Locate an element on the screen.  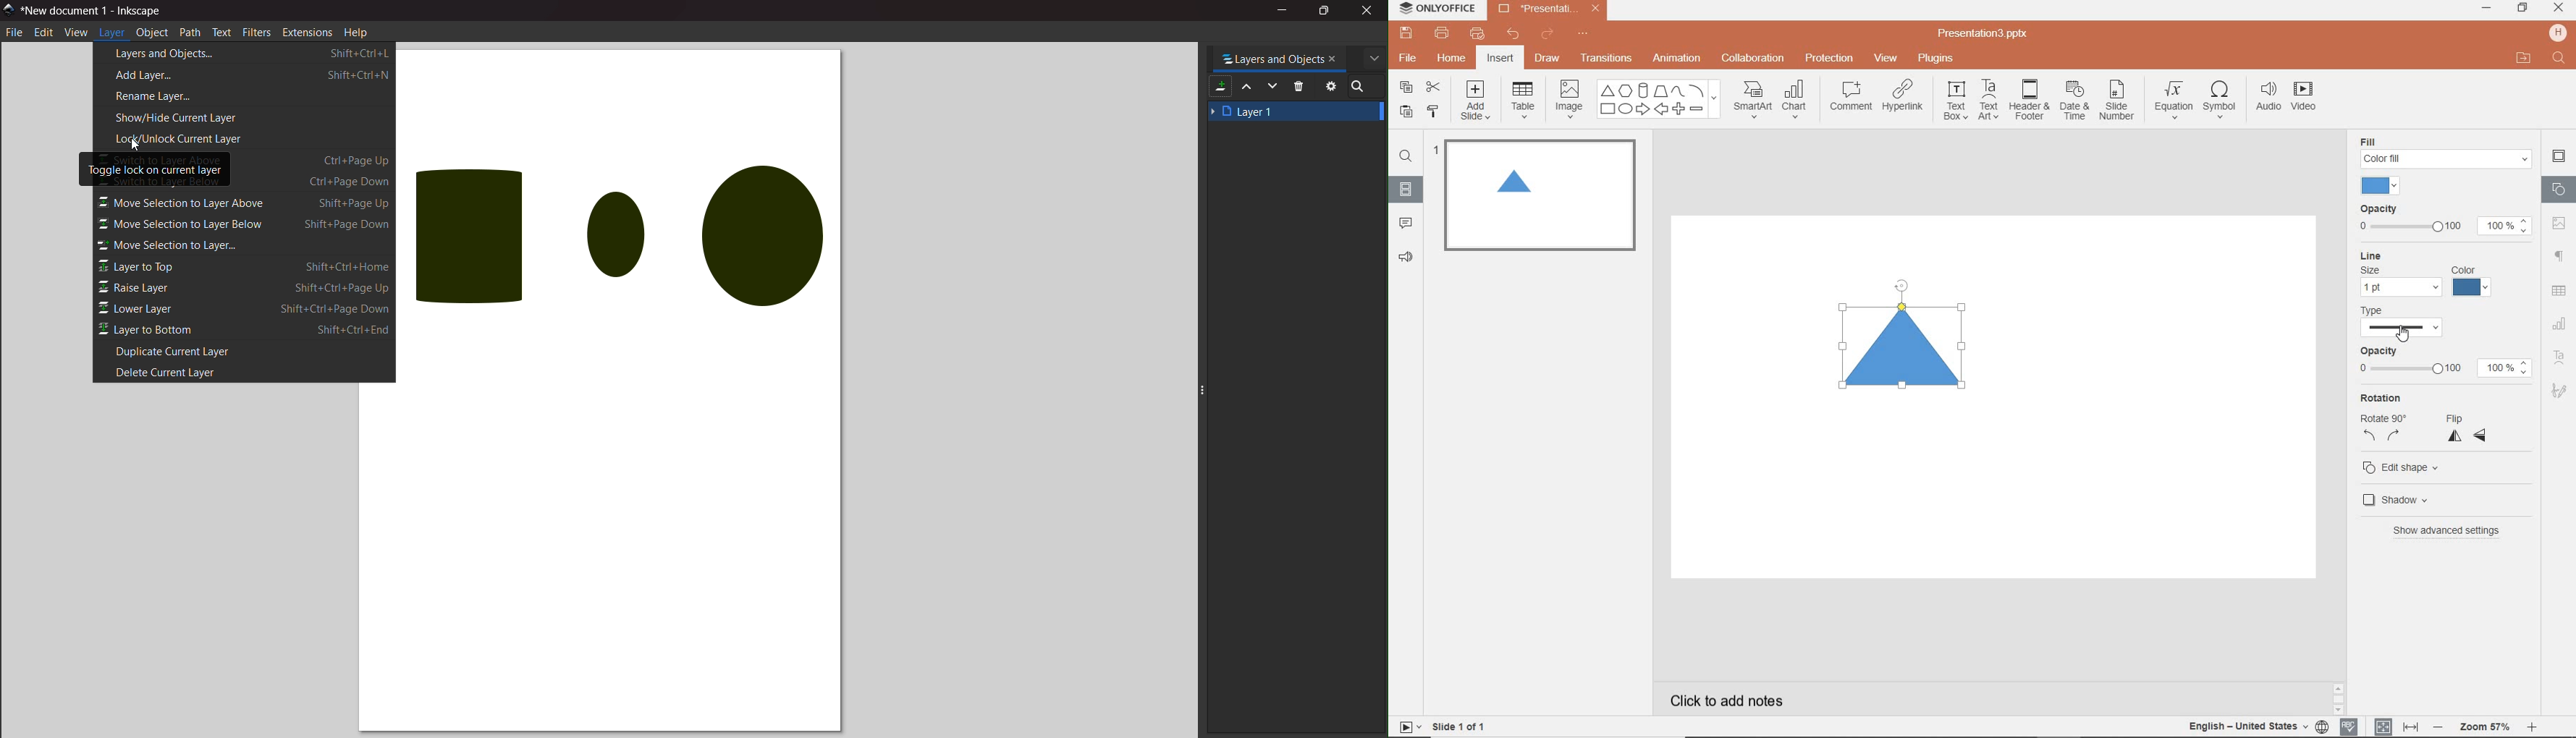
QUICK PRINT is located at coordinates (1477, 35).